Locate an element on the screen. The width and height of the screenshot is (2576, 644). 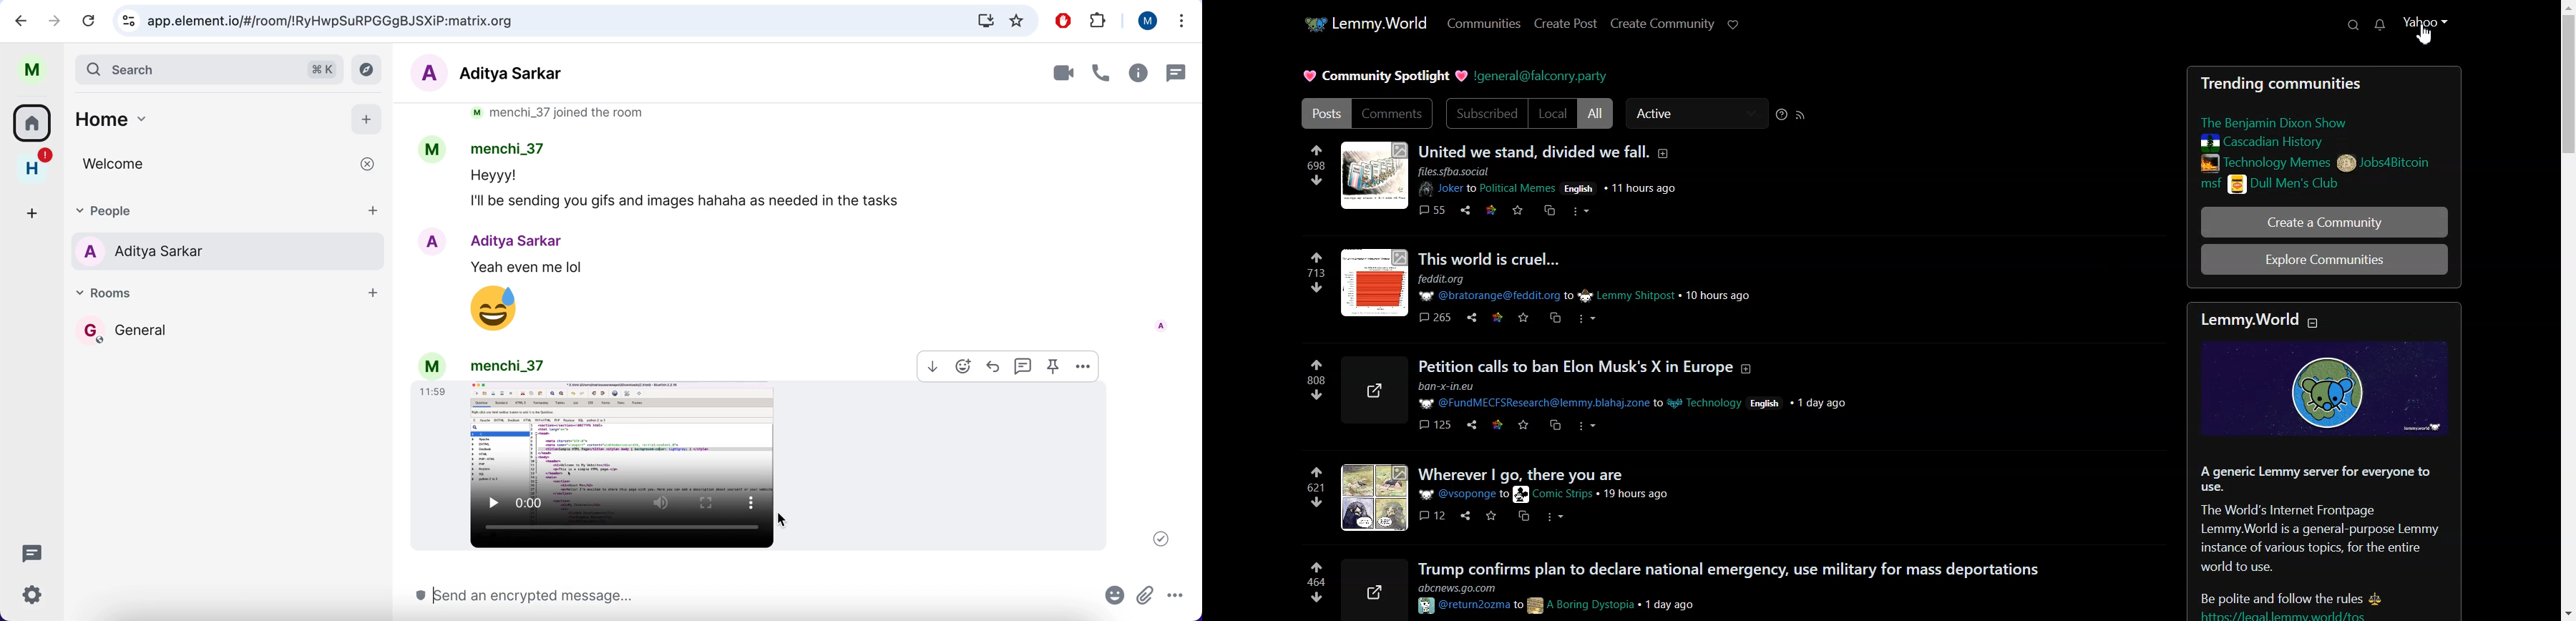
rooms is located at coordinates (230, 345).